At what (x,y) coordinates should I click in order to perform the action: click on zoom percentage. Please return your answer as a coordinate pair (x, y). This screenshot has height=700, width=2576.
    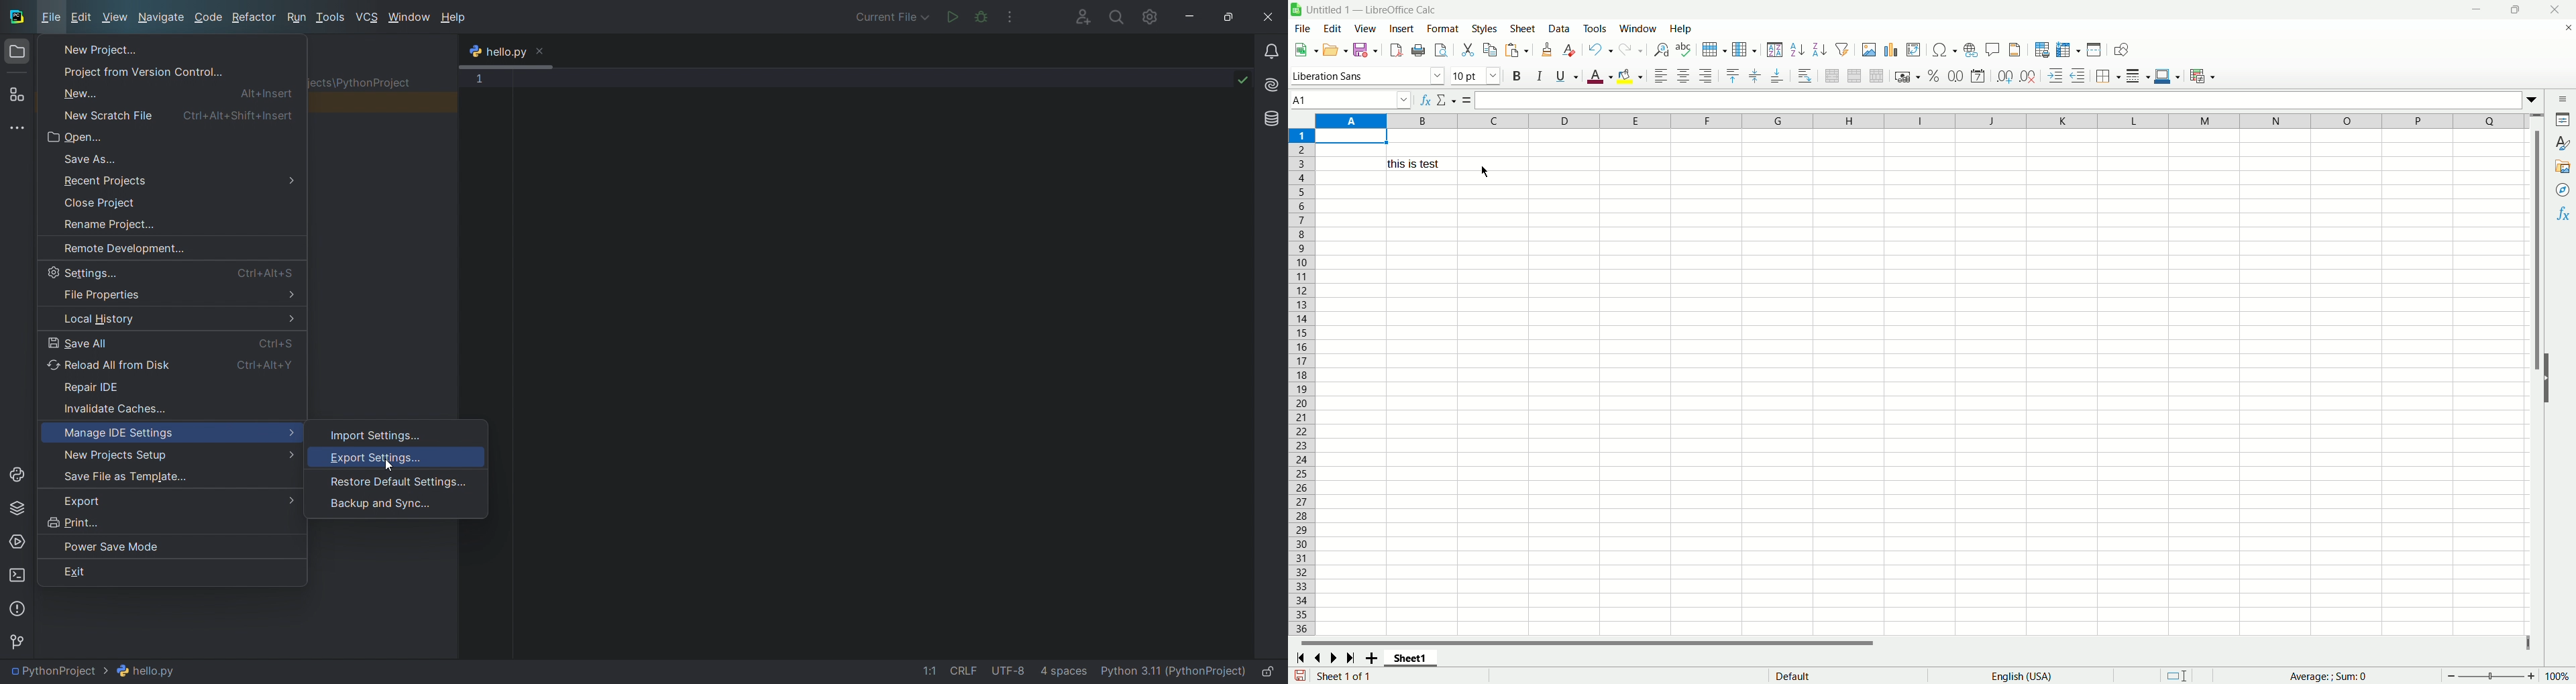
    Looking at the image, I should click on (2559, 675).